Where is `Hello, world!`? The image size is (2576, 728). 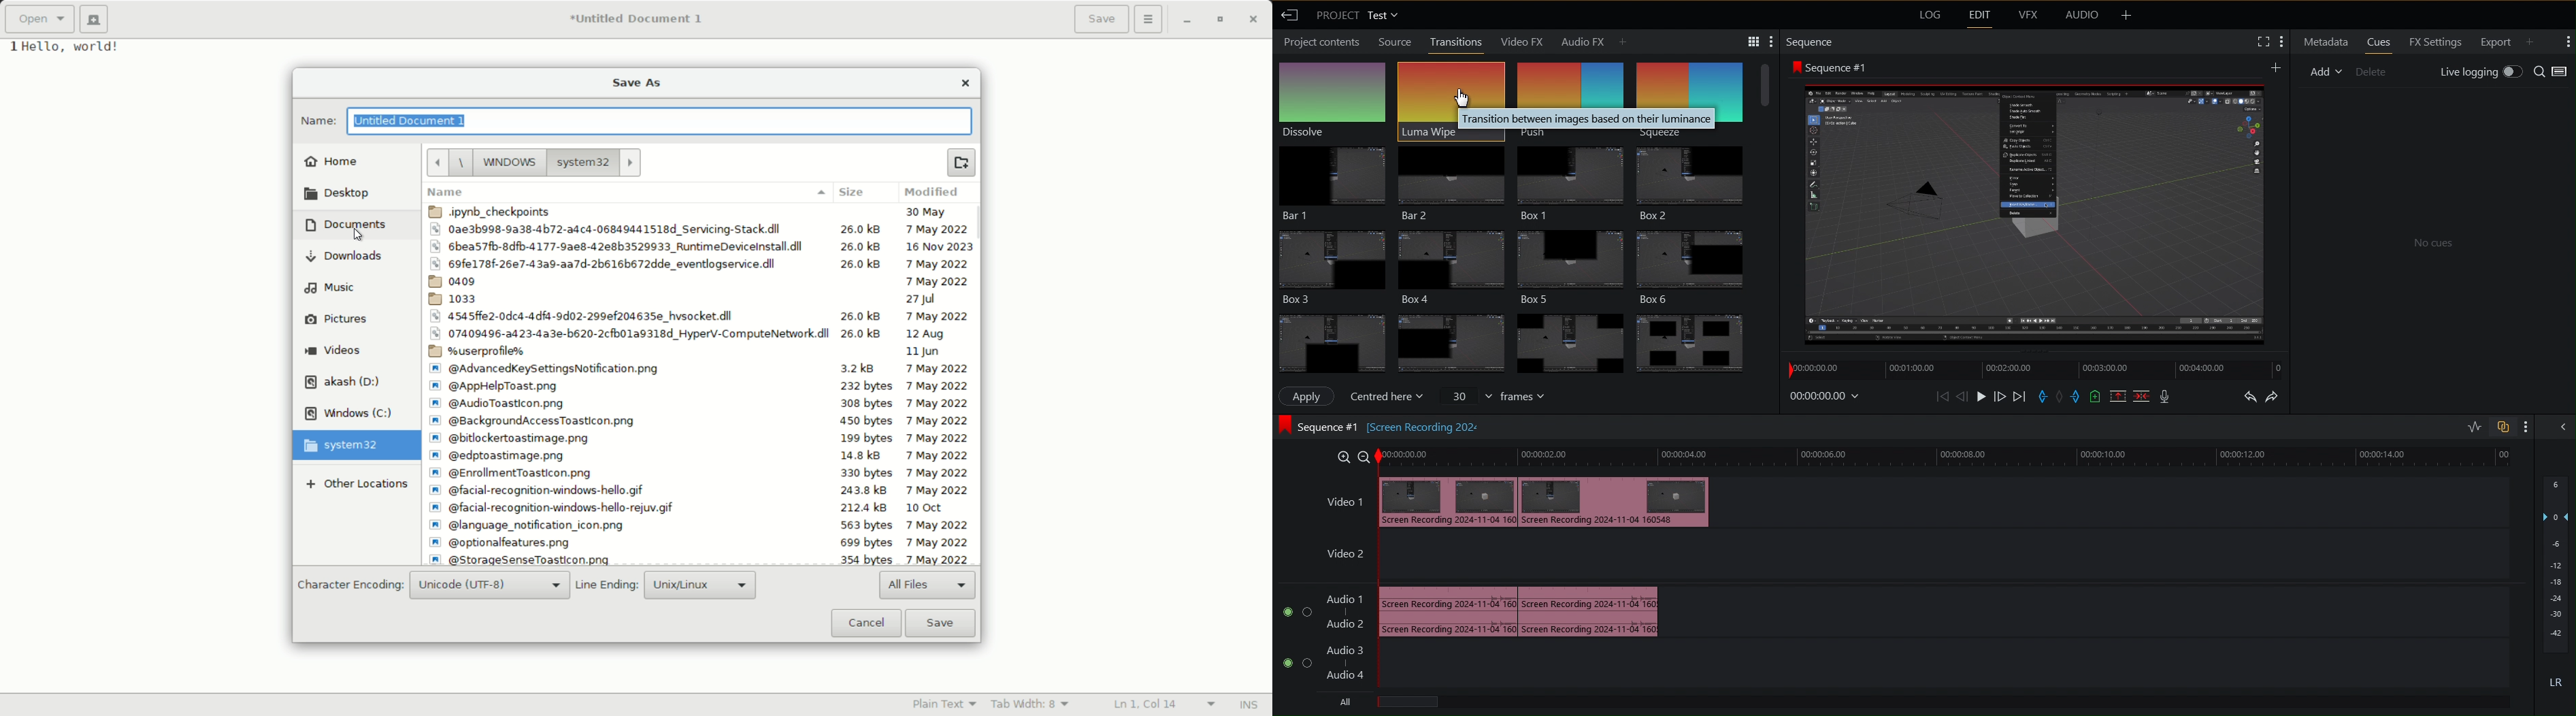 Hello, world! is located at coordinates (83, 48).